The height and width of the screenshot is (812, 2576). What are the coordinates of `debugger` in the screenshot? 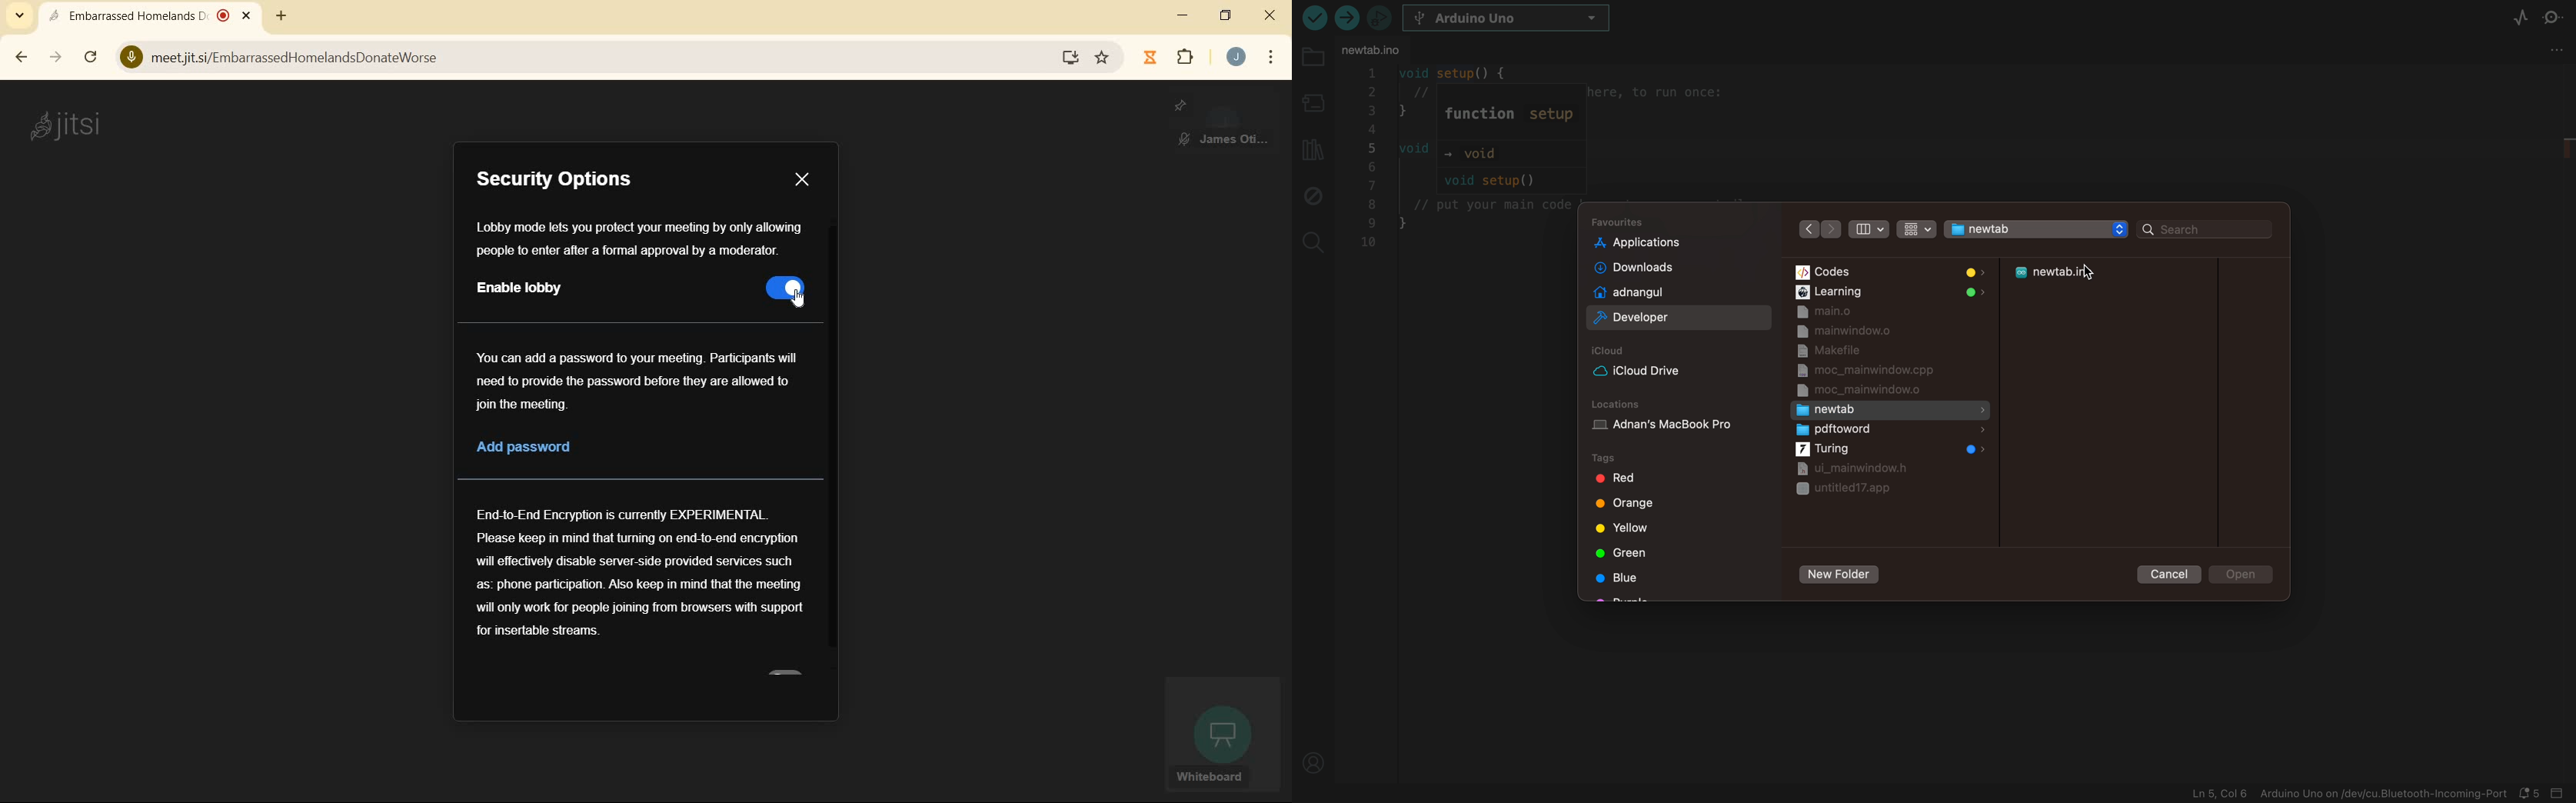 It's located at (1379, 17).